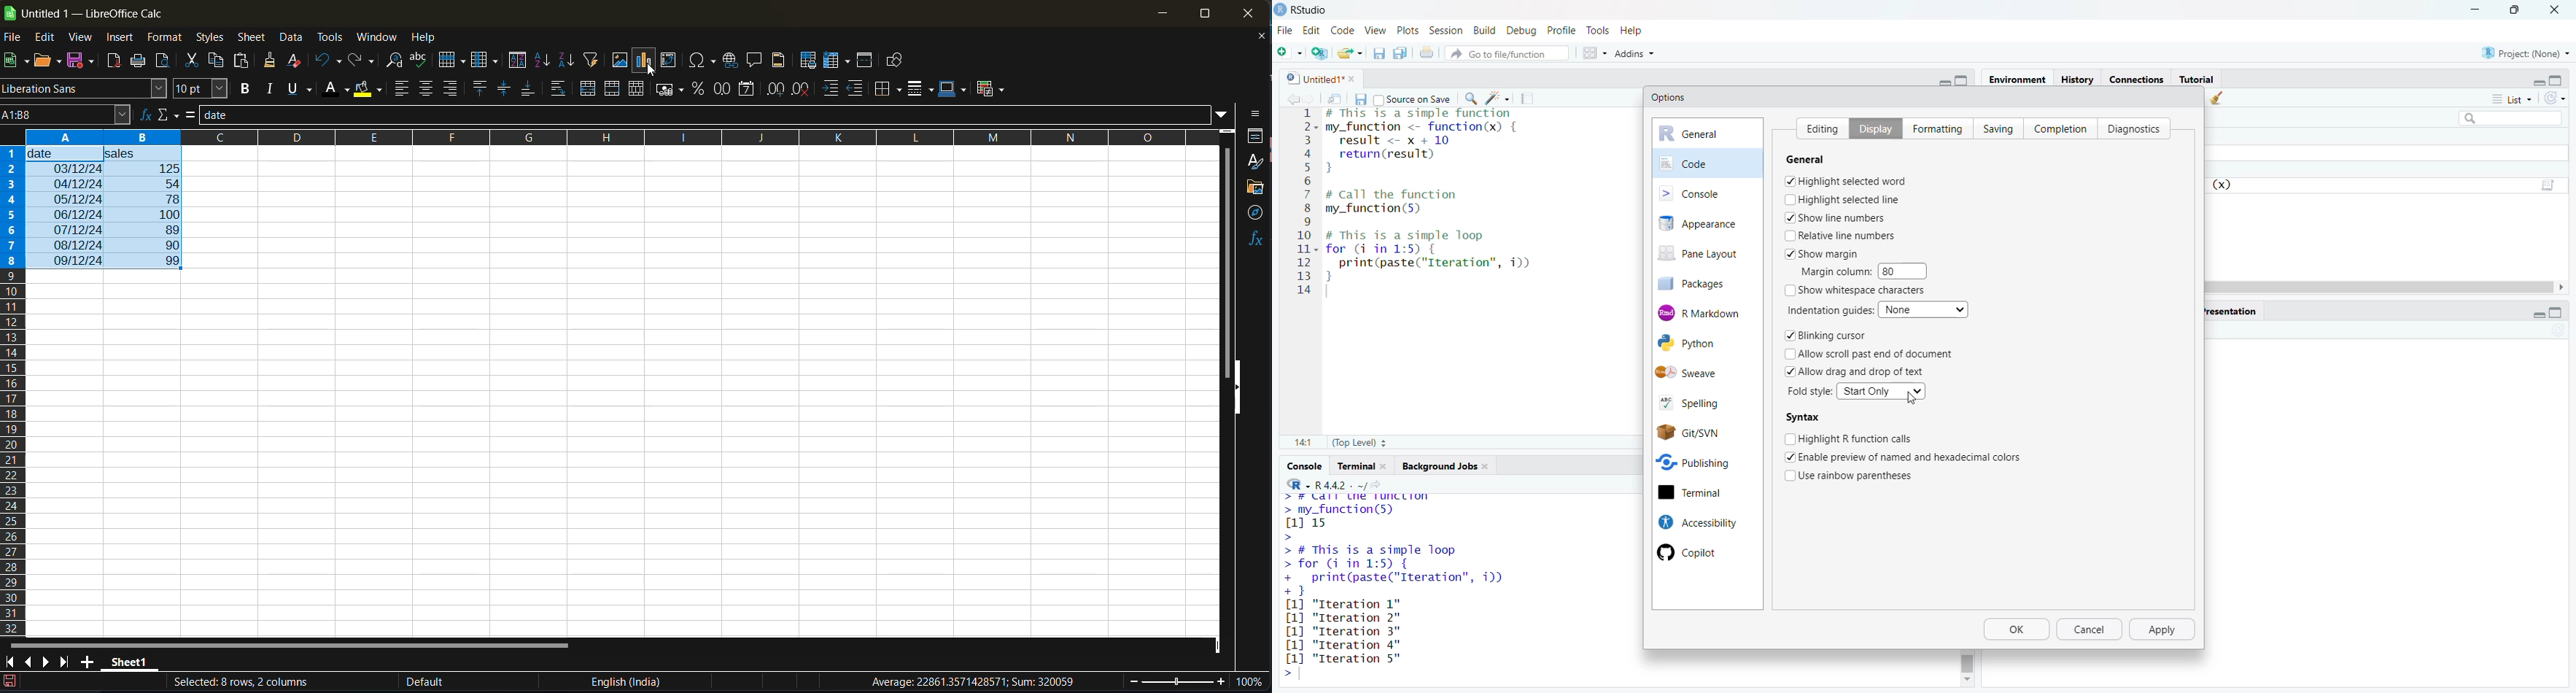 This screenshot has width=2576, height=700. I want to click on file, so click(15, 38).